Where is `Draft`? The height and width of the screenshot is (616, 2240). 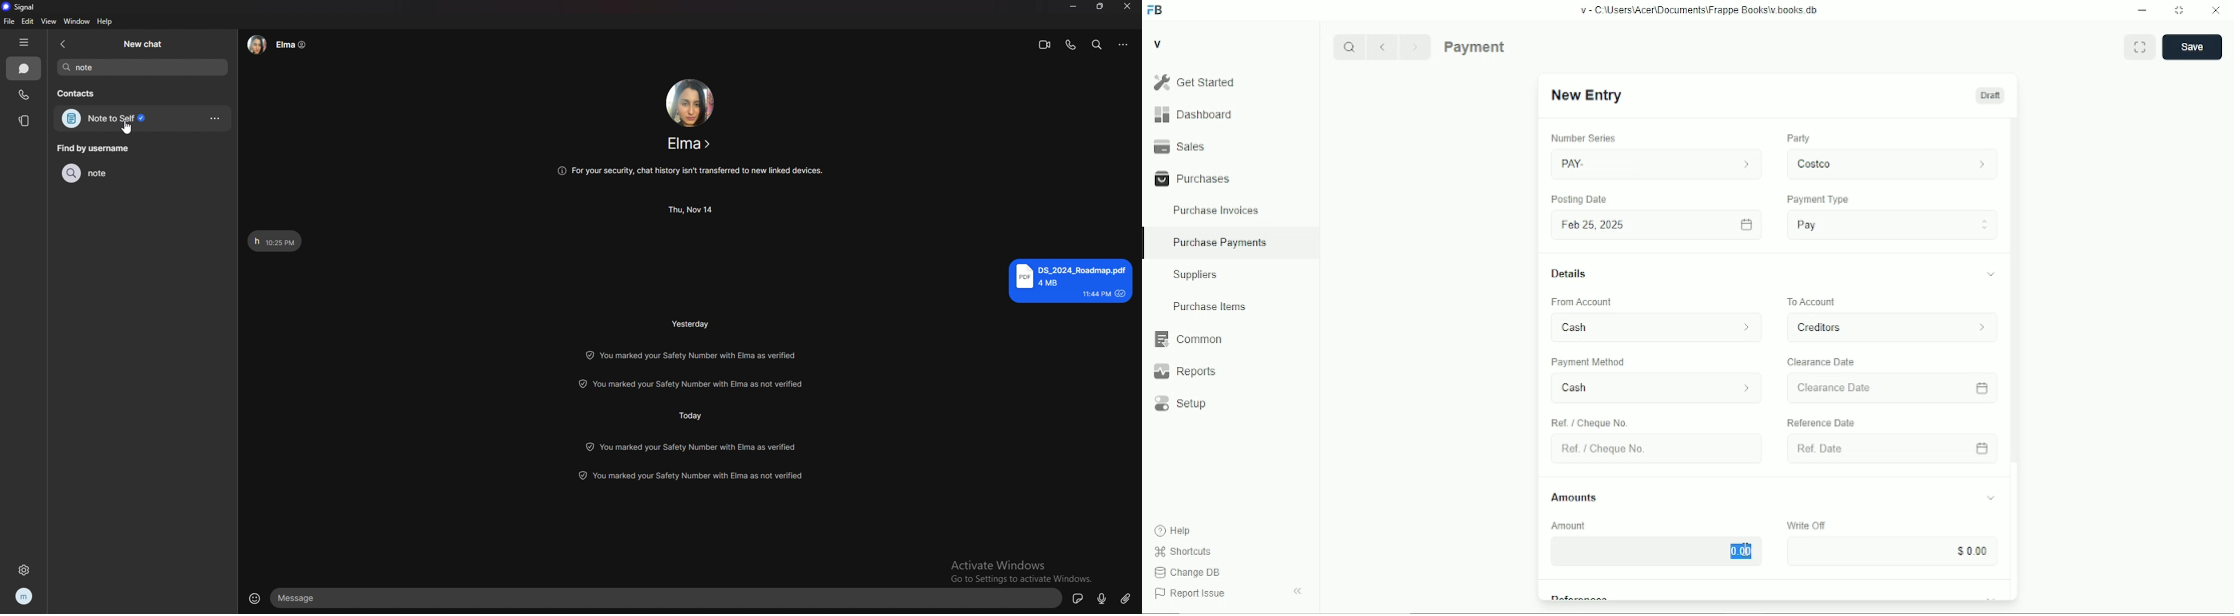
Draft is located at coordinates (1990, 95).